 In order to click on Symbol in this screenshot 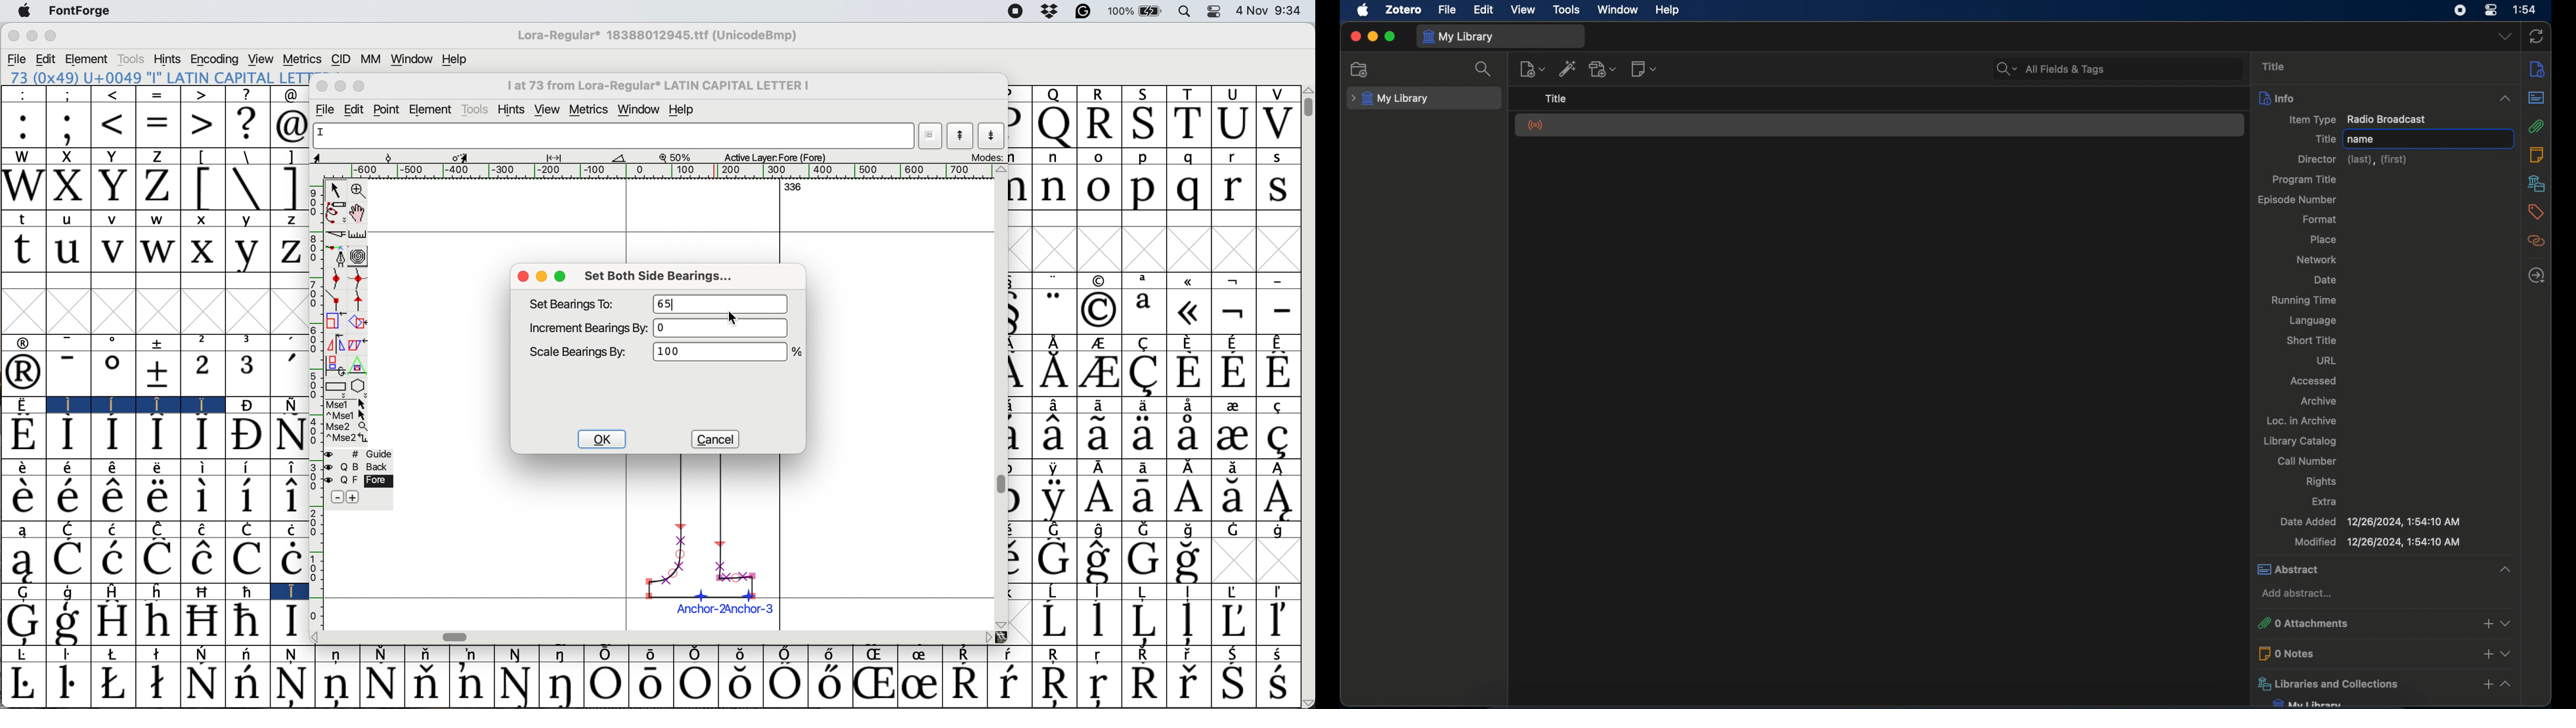, I will do `click(246, 621)`.